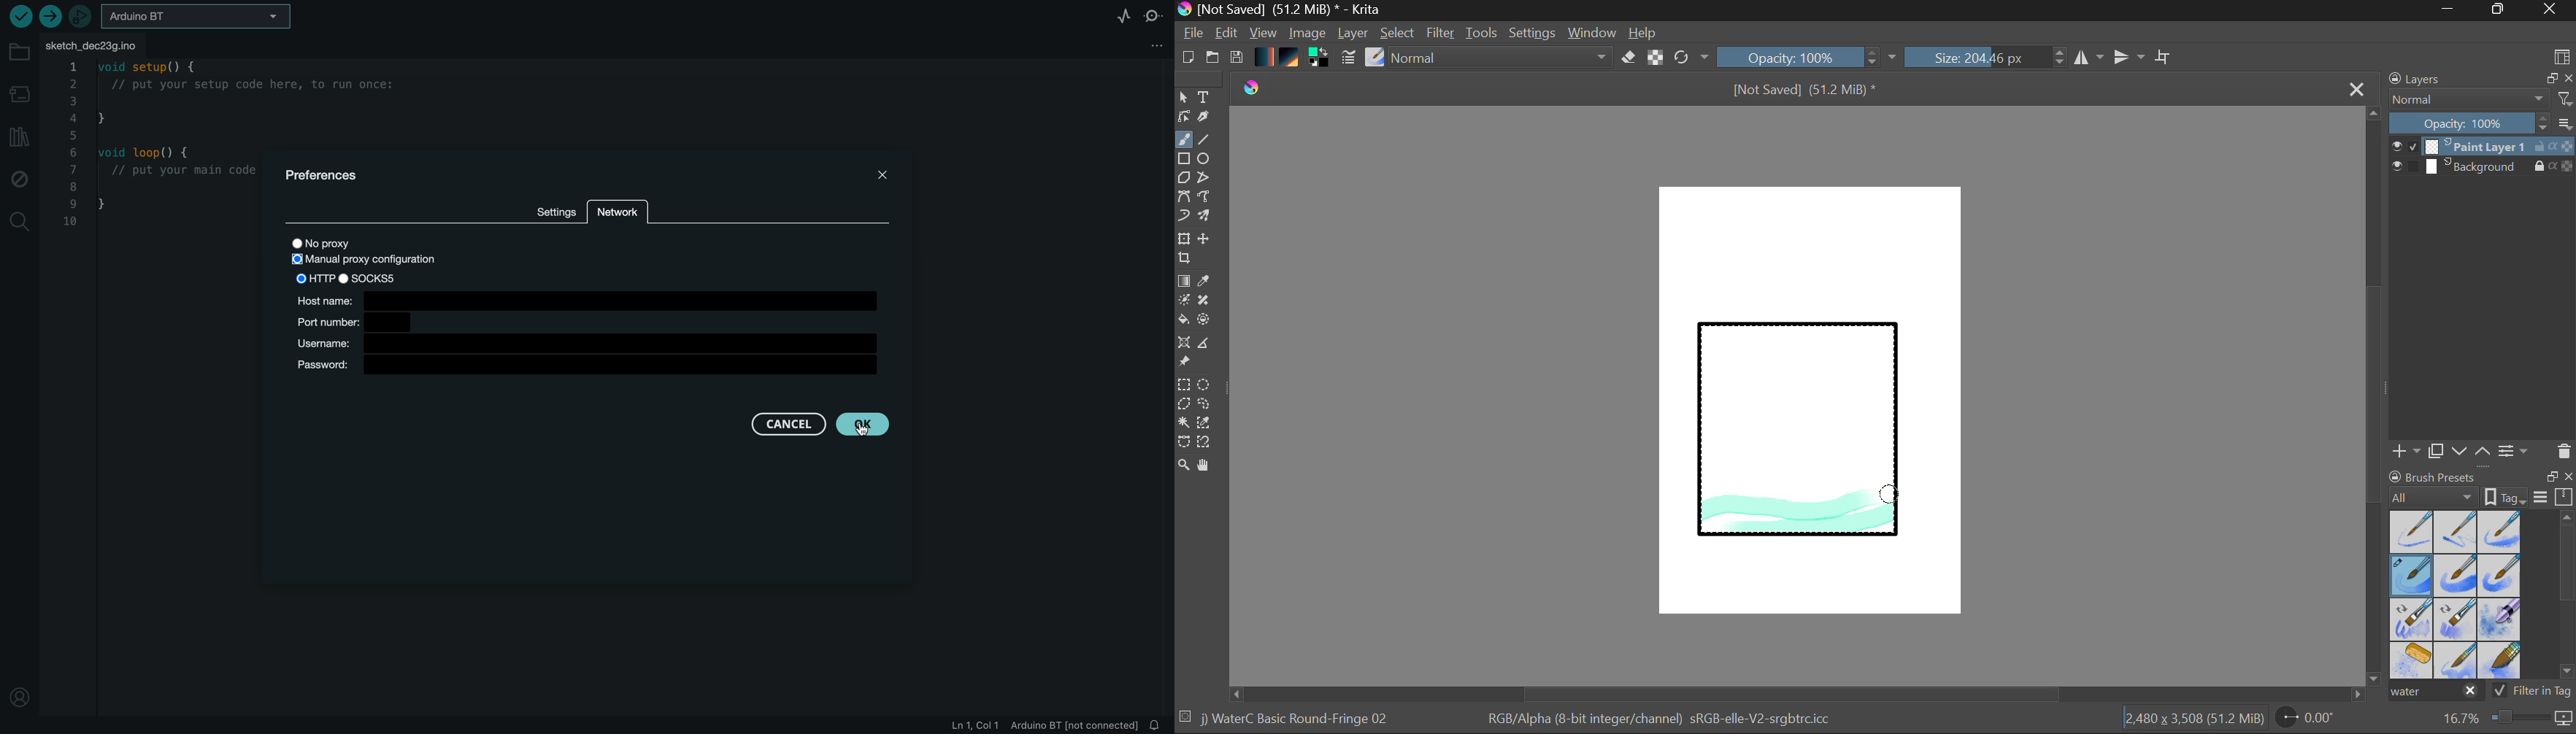 This screenshot has width=2576, height=756. I want to click on Blending Mode, so click(2481, 99).